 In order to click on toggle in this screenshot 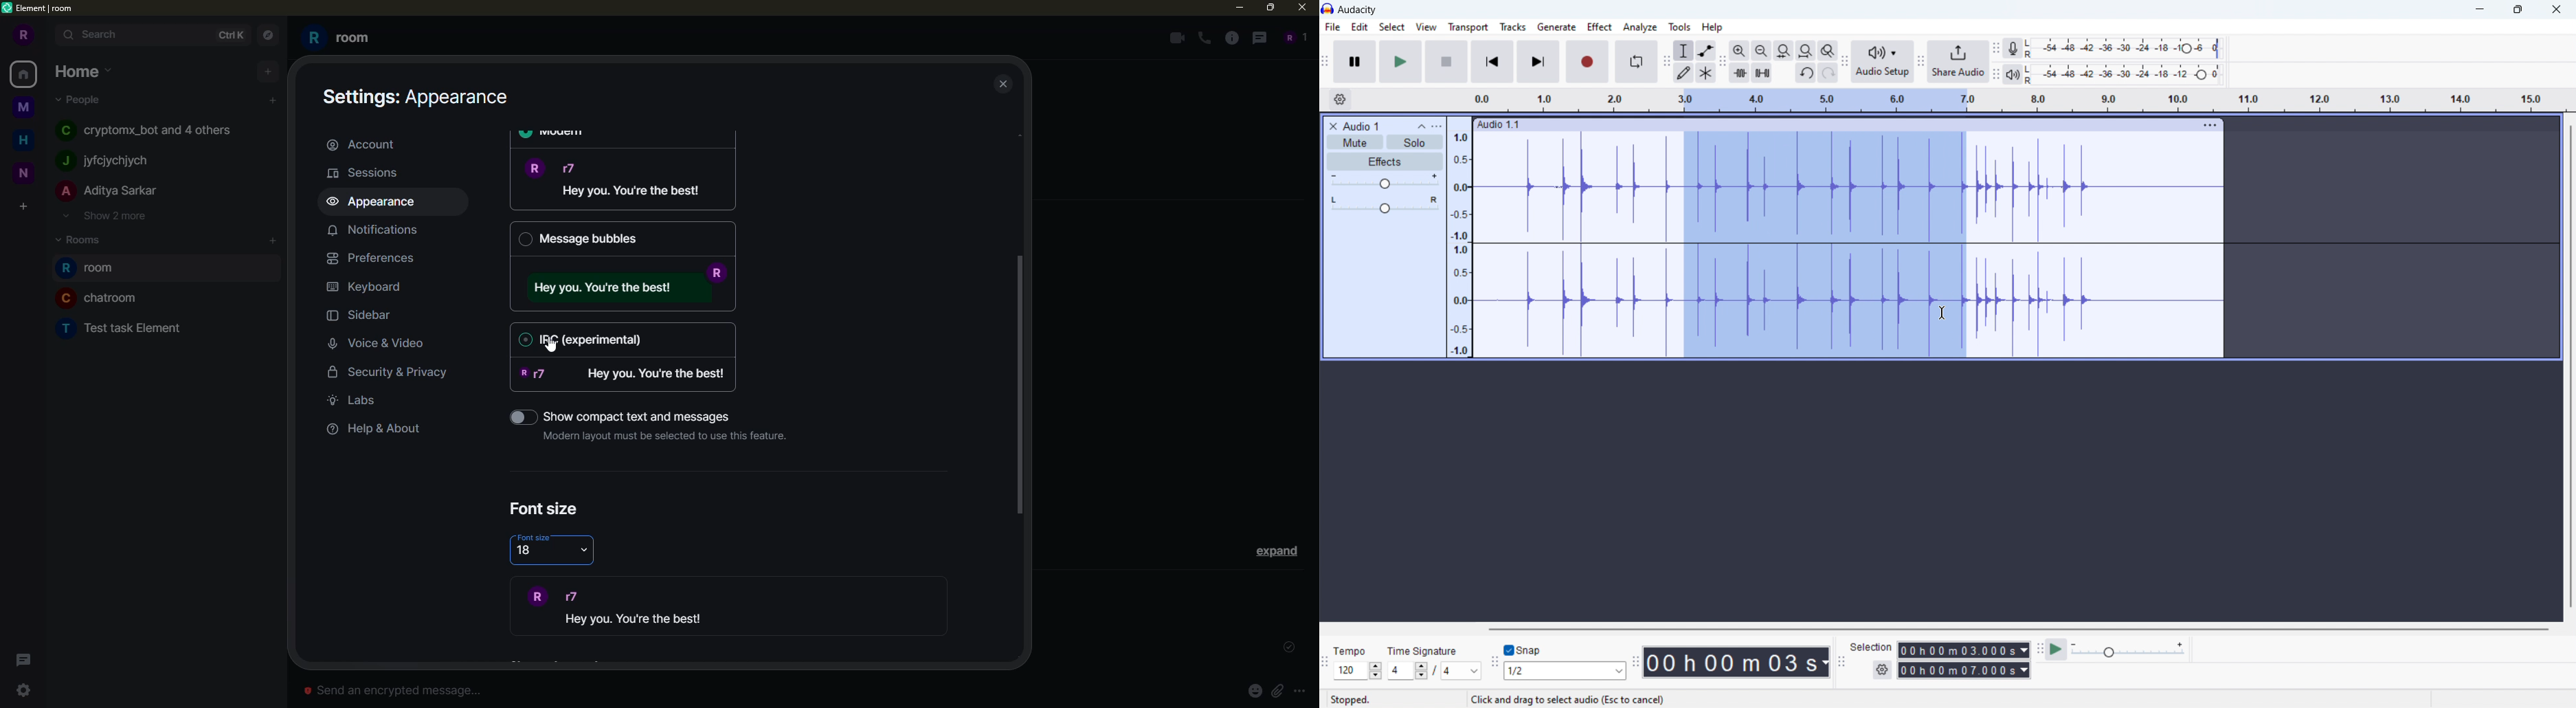, I will do `click(524, 417)`.